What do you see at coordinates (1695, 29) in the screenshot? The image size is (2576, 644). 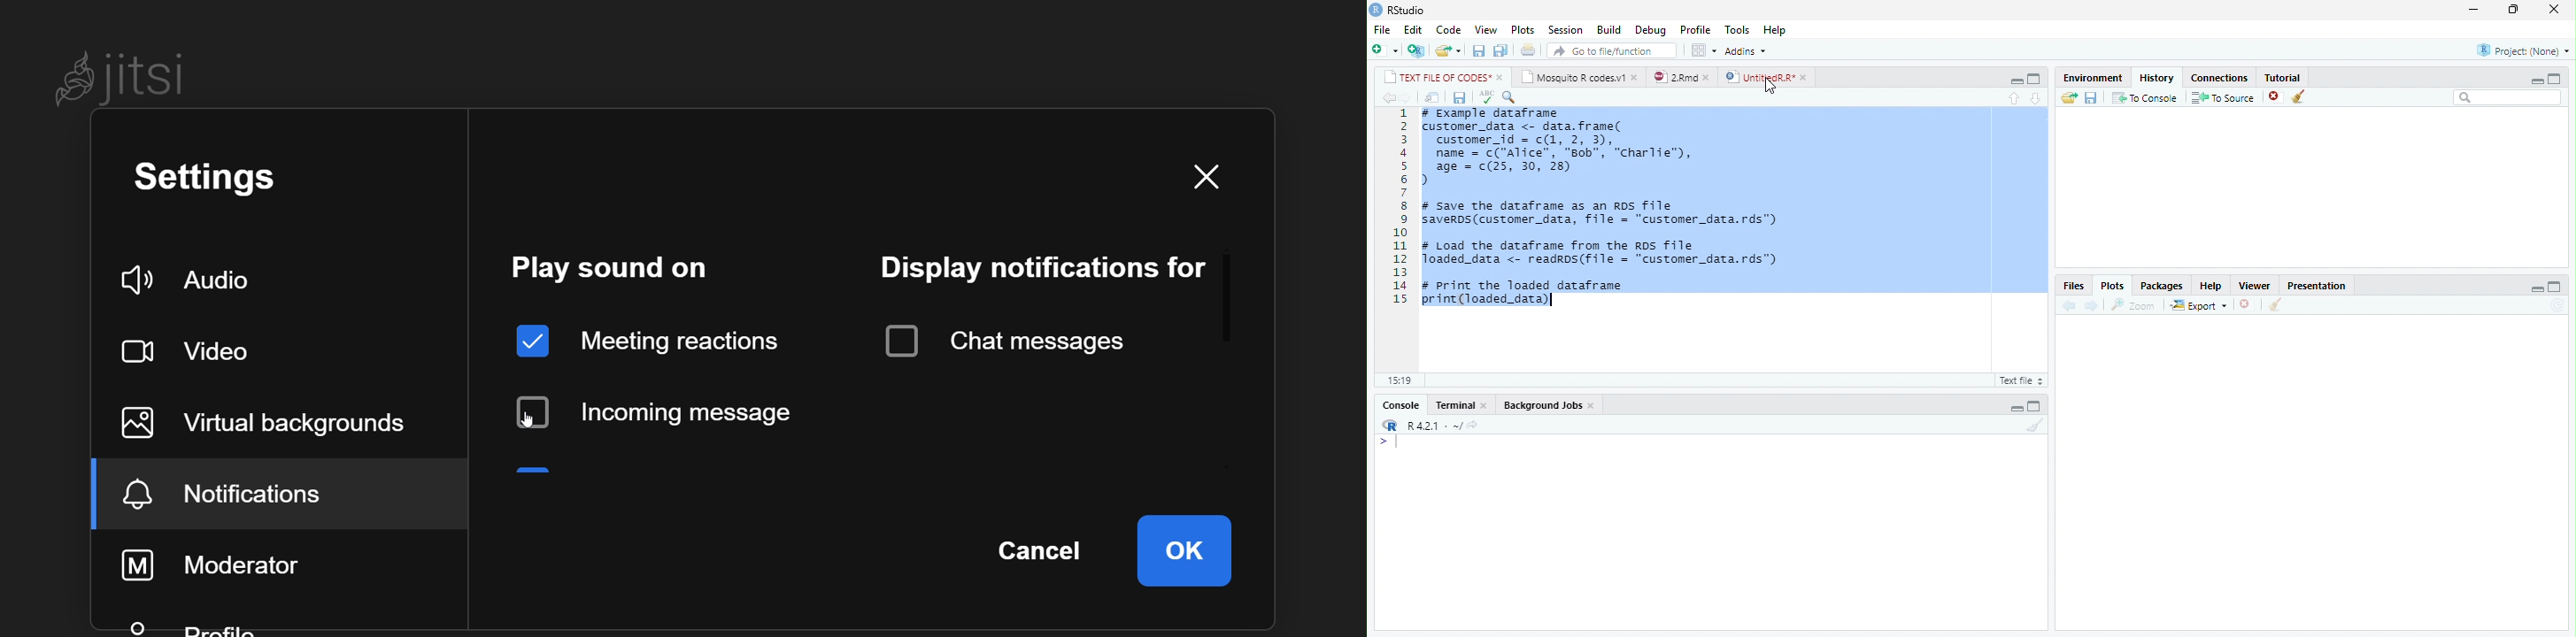 I see `Profile` at bounding box center [1695, 29].